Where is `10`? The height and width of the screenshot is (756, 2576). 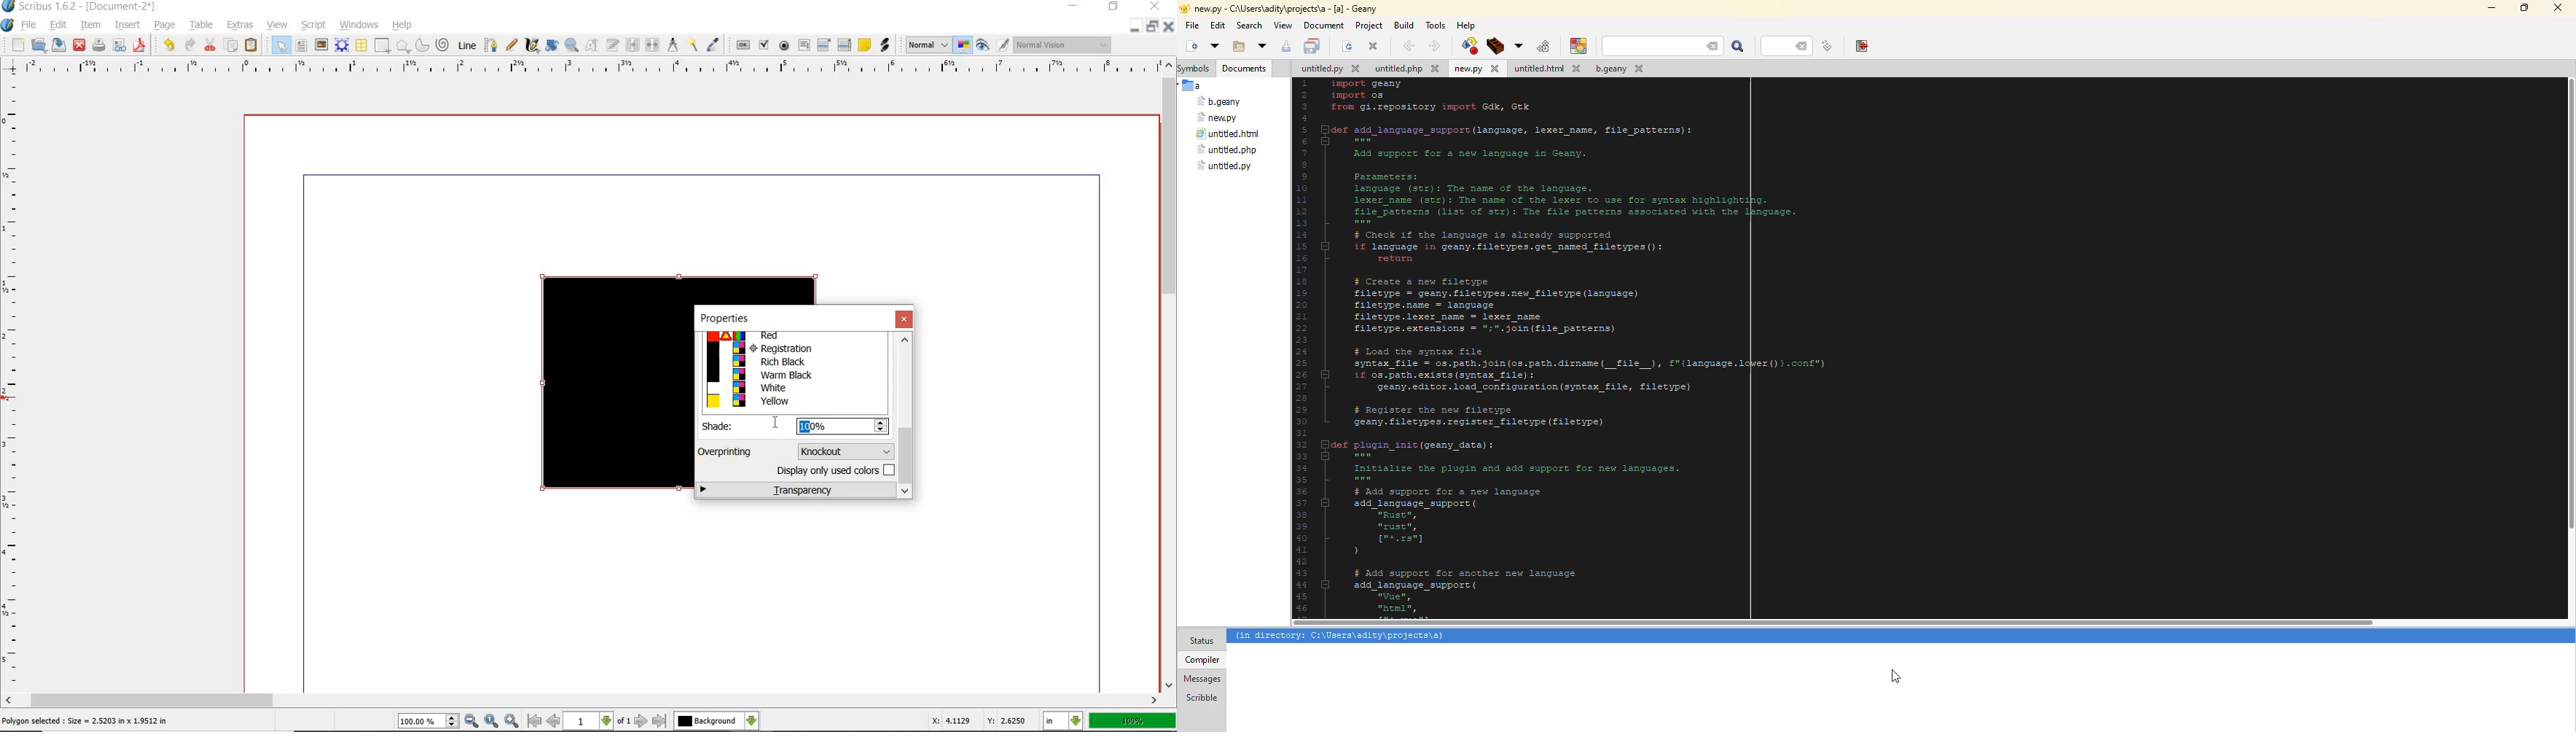 10 is located at coordinates (804, 426).